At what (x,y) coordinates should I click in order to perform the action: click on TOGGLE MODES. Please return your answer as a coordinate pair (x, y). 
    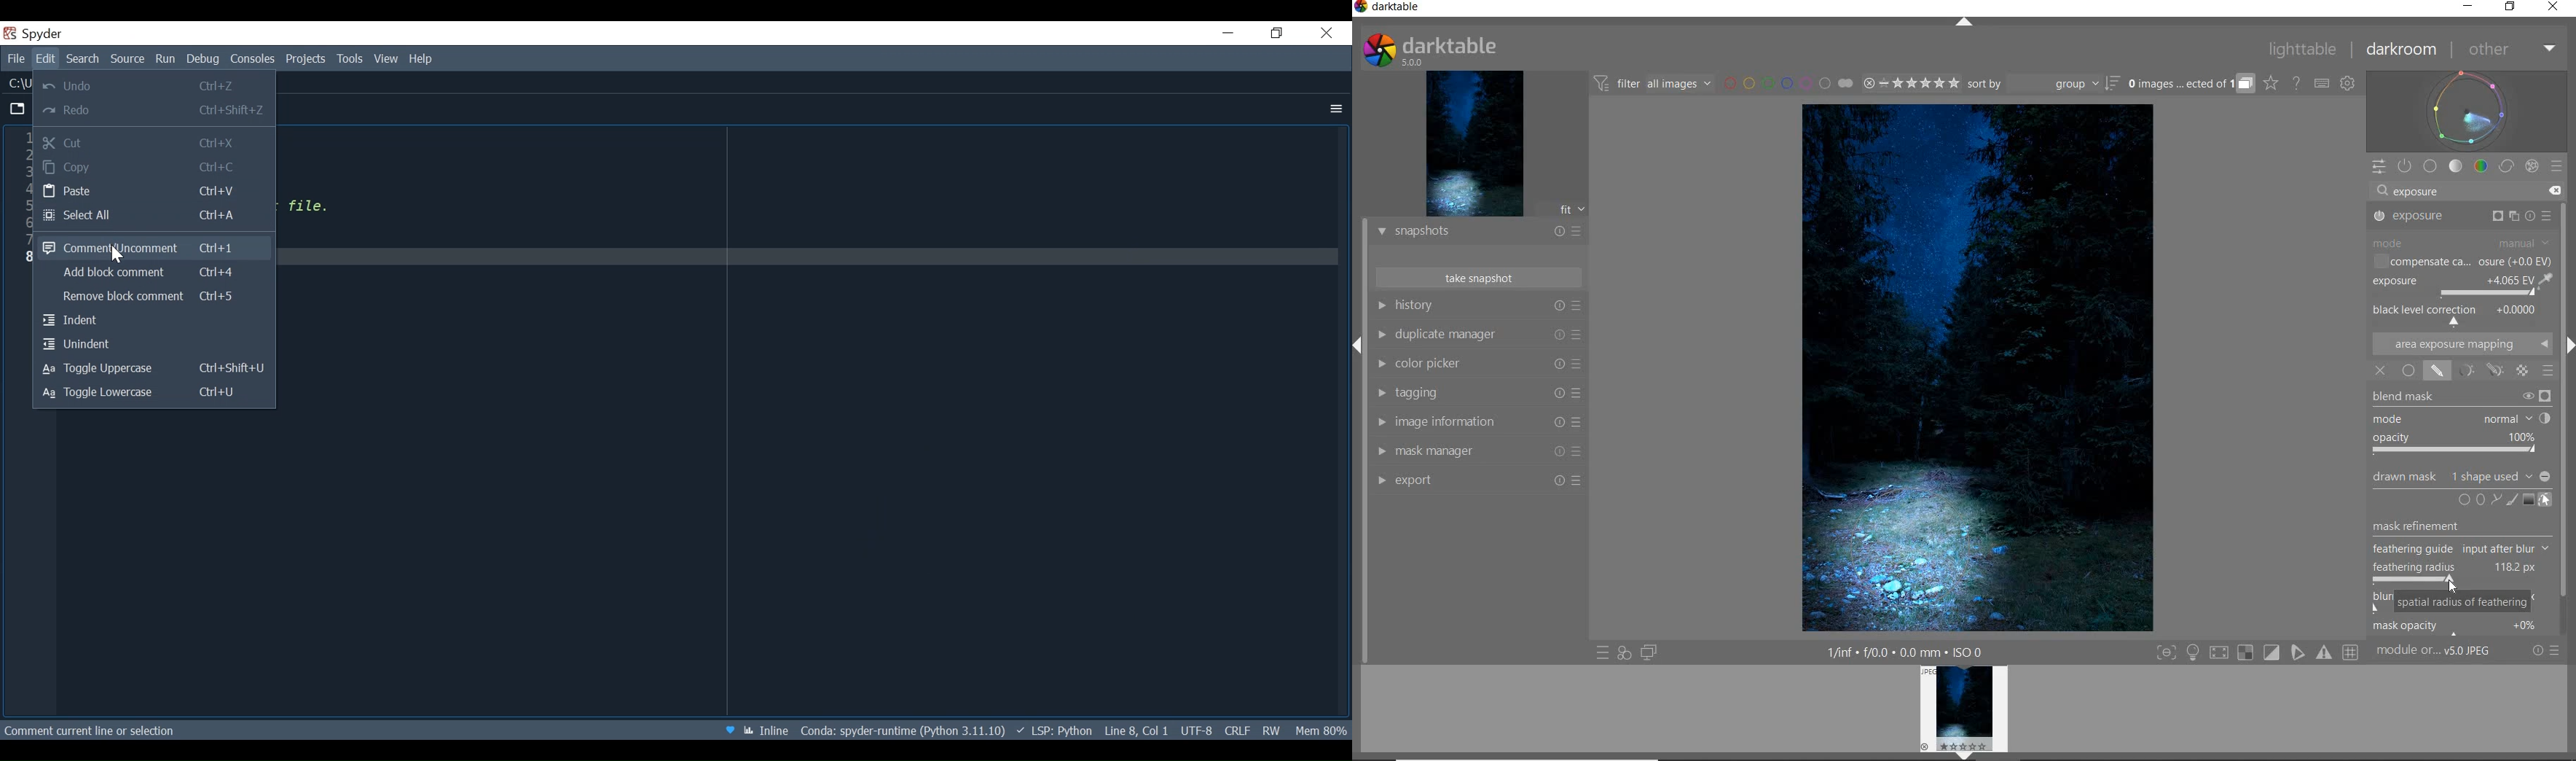
    Looking at the image, I should click on (2257, 652).